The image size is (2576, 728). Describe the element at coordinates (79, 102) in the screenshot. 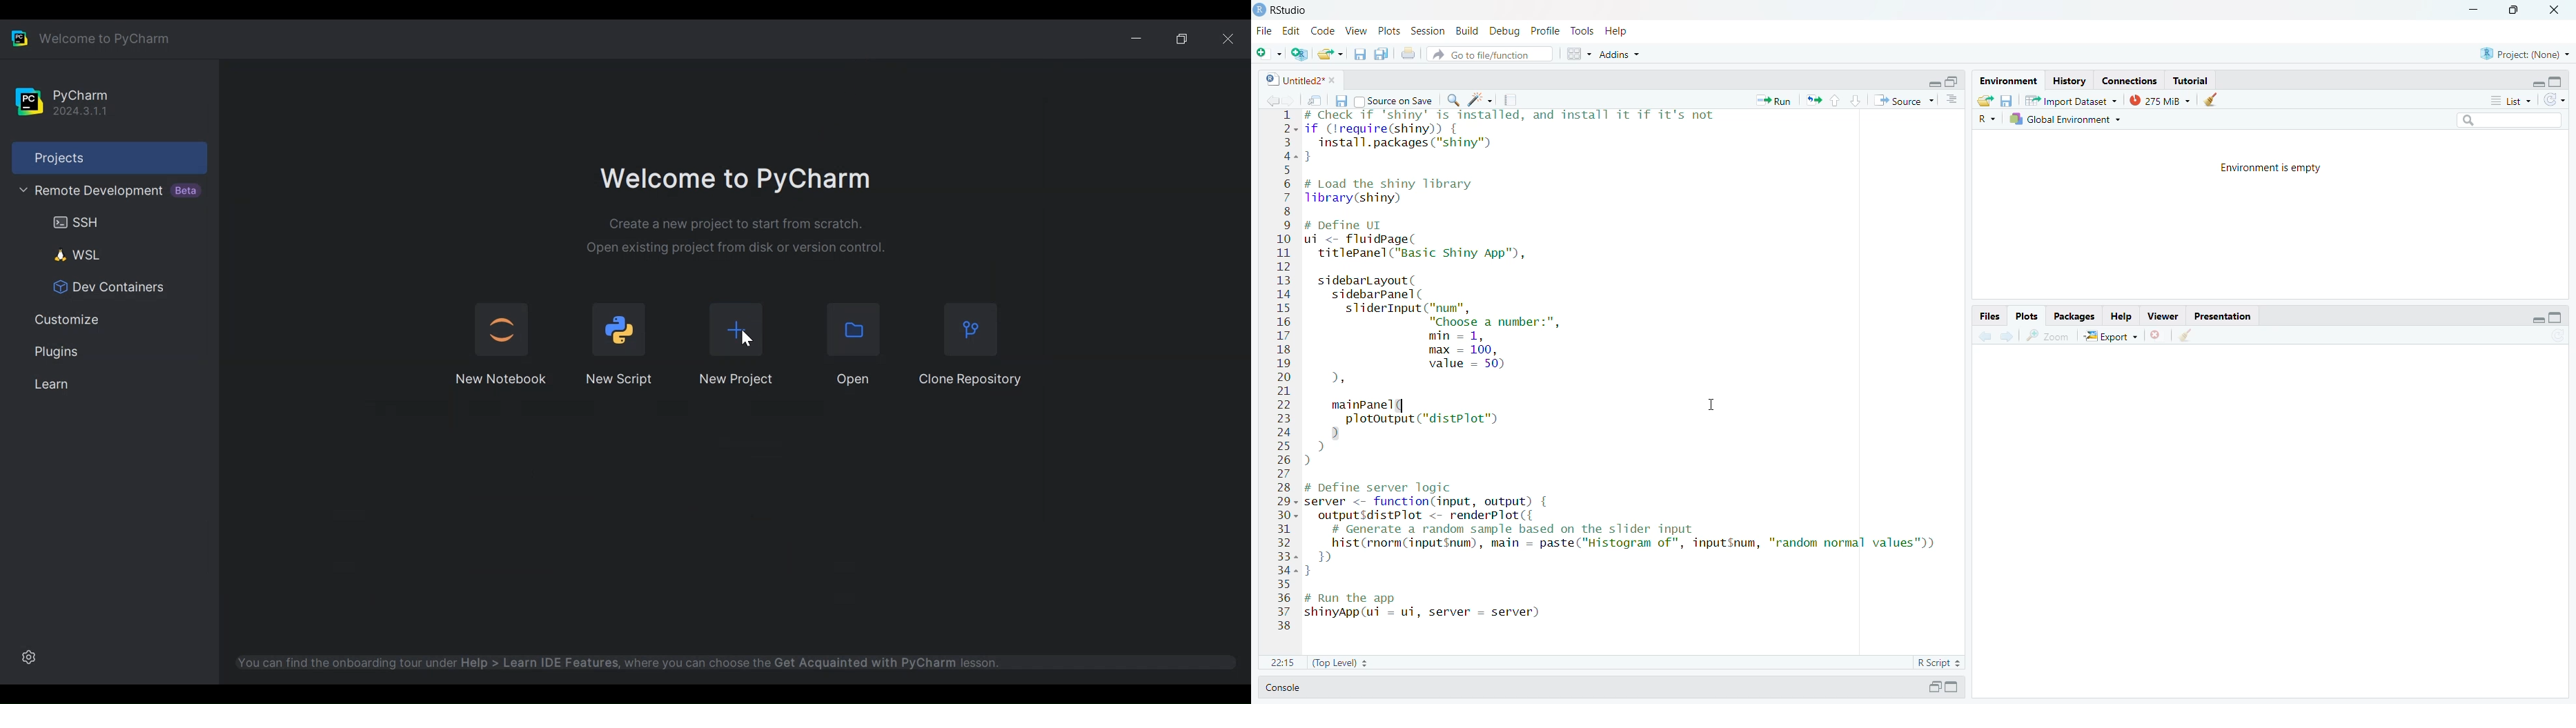

I see `PyCharm Version` at that location.